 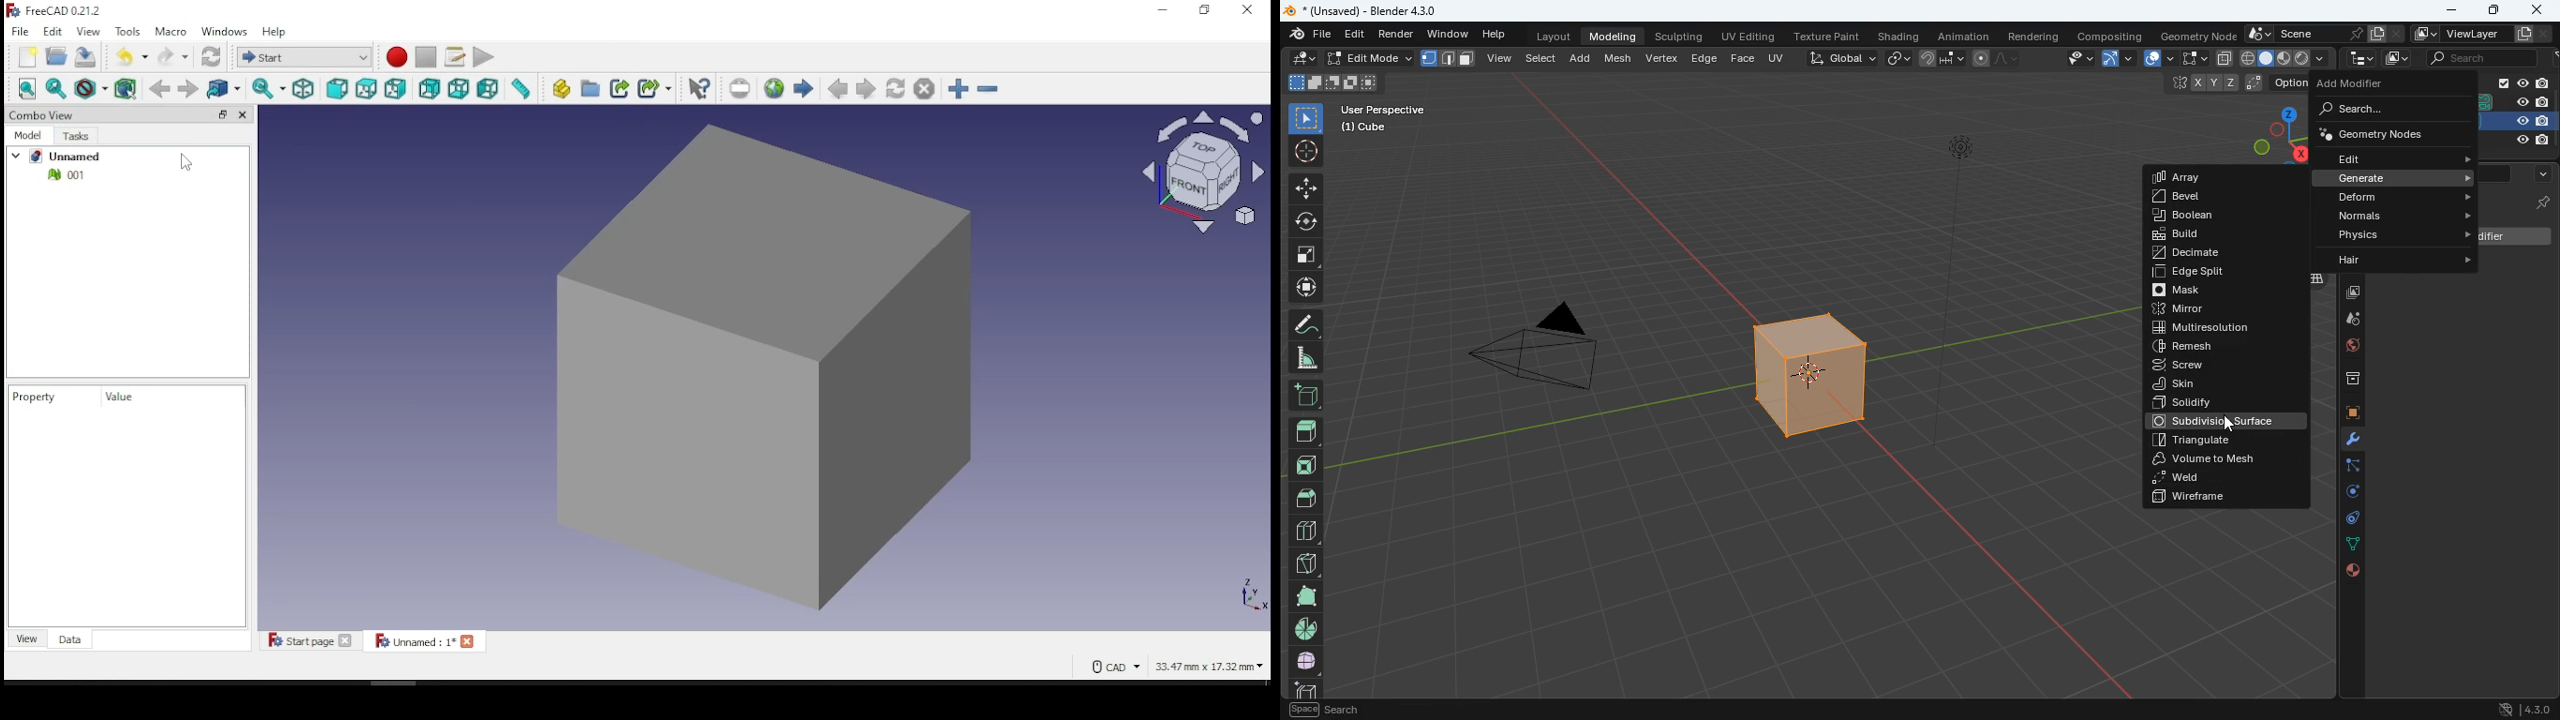 What do you see at coordinates (2203, 256) in the screenshot?
I see `decimate` at bounding box center [2203, 256].